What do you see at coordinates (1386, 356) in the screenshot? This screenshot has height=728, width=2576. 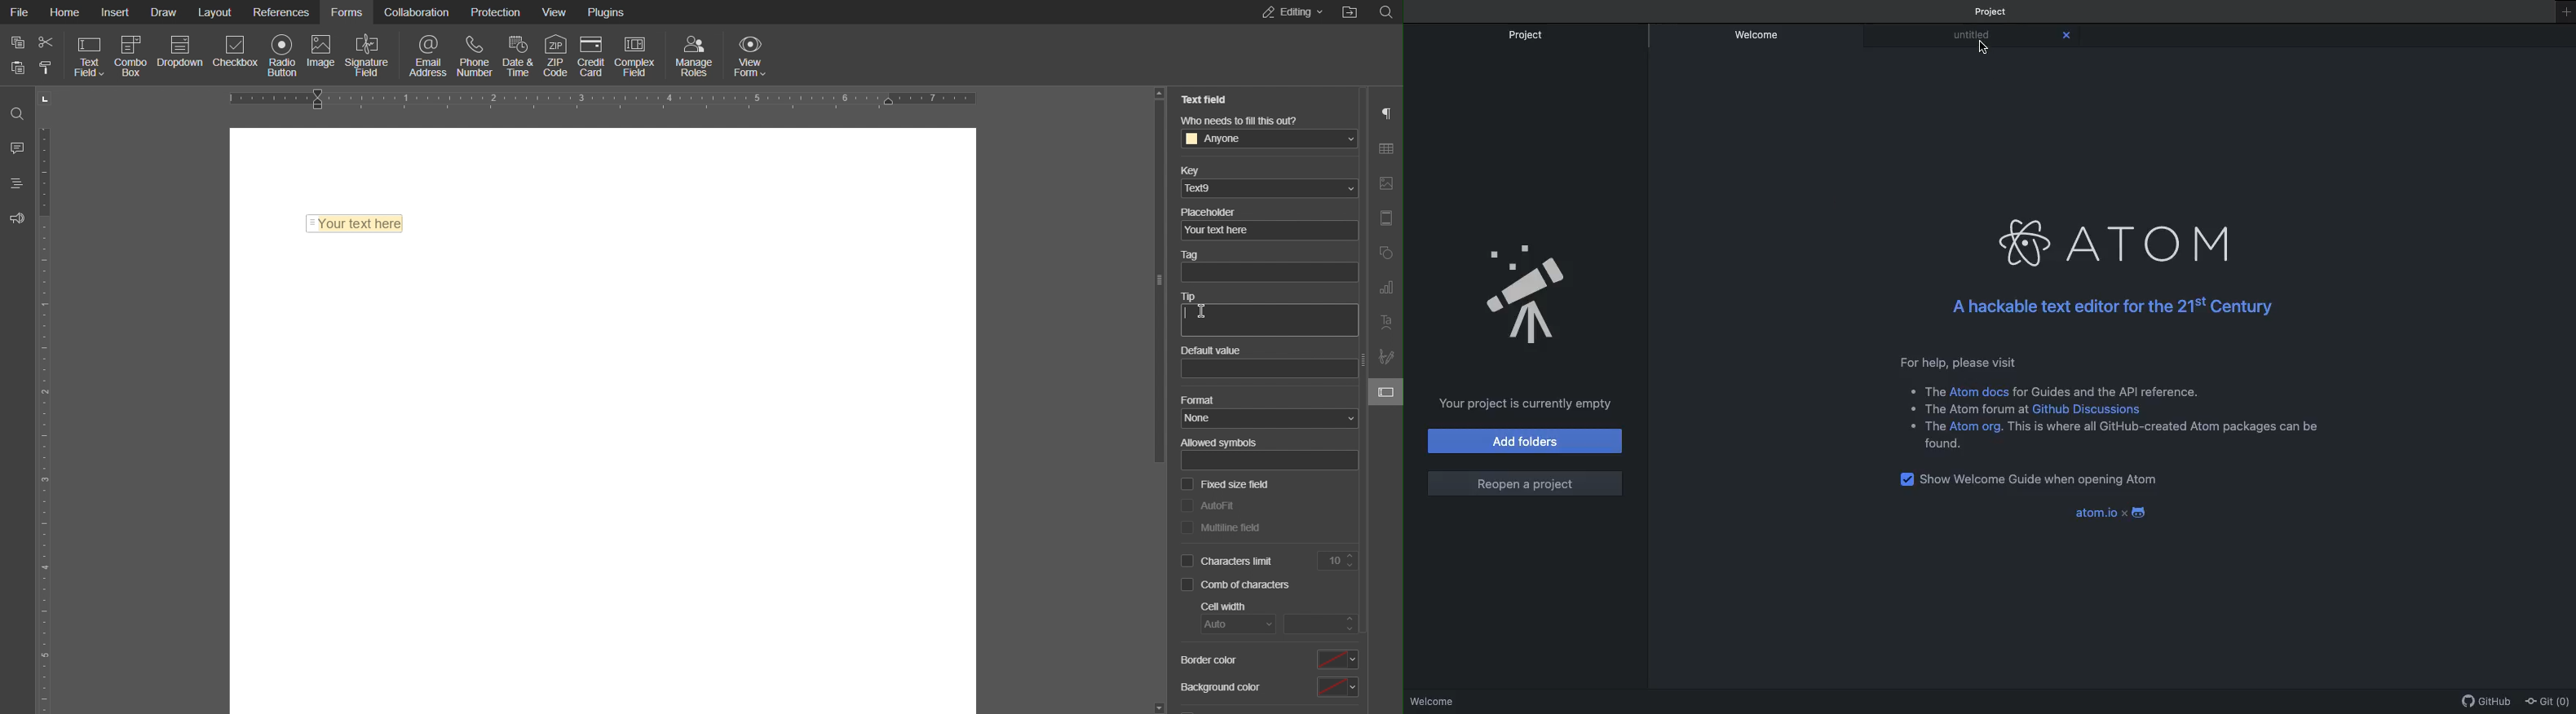 I see `Signature` at bounding box center [1386, 356].